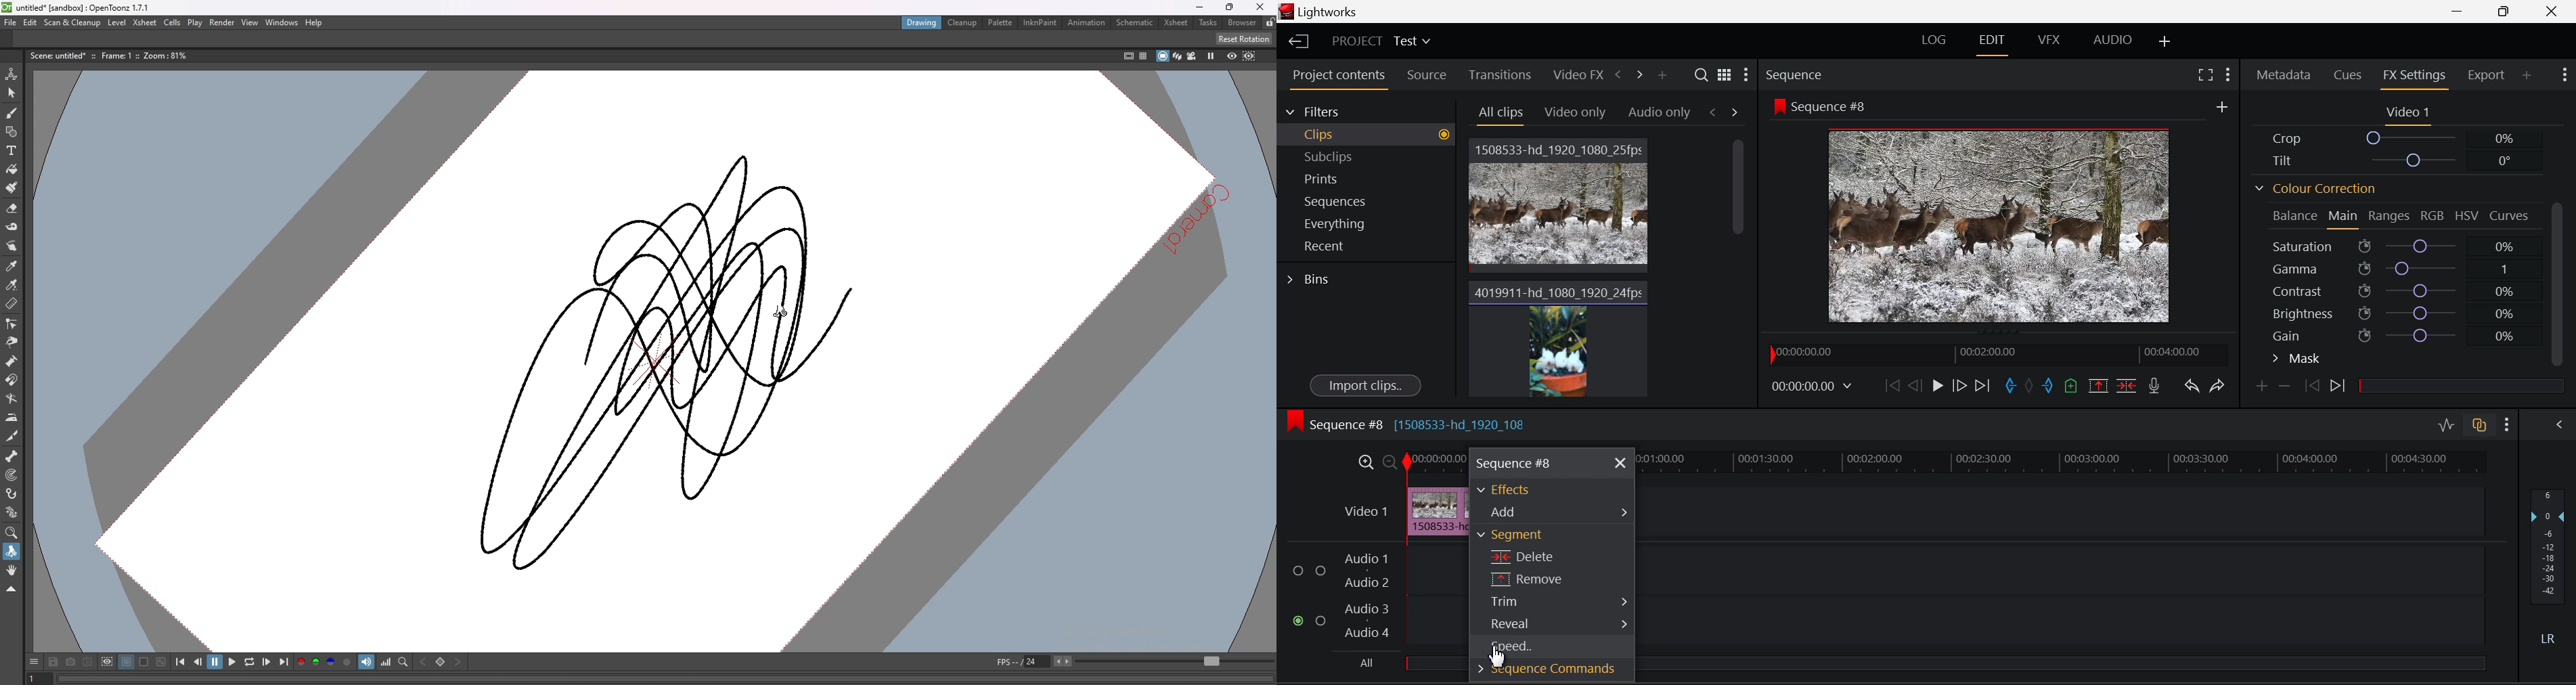 This screenshot has height=700, width=2576. I want to click on Saturation, so click(2392, 246).